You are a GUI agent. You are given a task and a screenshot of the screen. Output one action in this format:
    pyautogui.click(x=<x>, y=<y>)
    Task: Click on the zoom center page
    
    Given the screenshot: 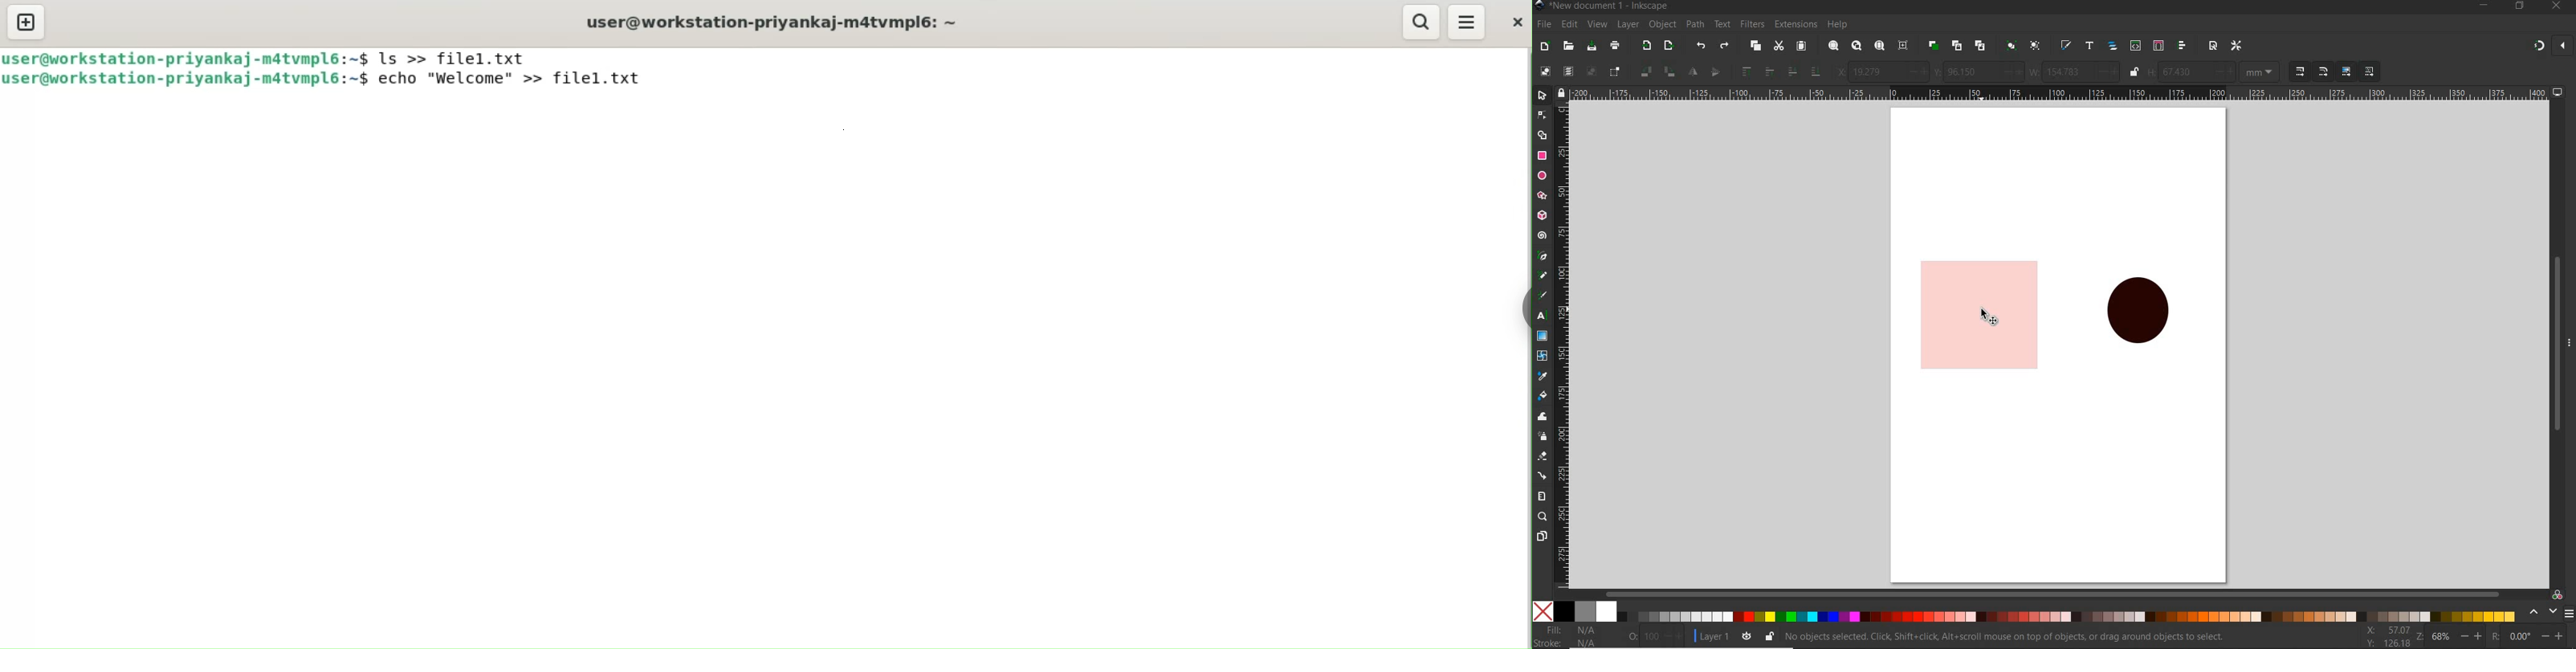 What is the action you would take?
    pyautogui.click(x=1903, y=45)
    